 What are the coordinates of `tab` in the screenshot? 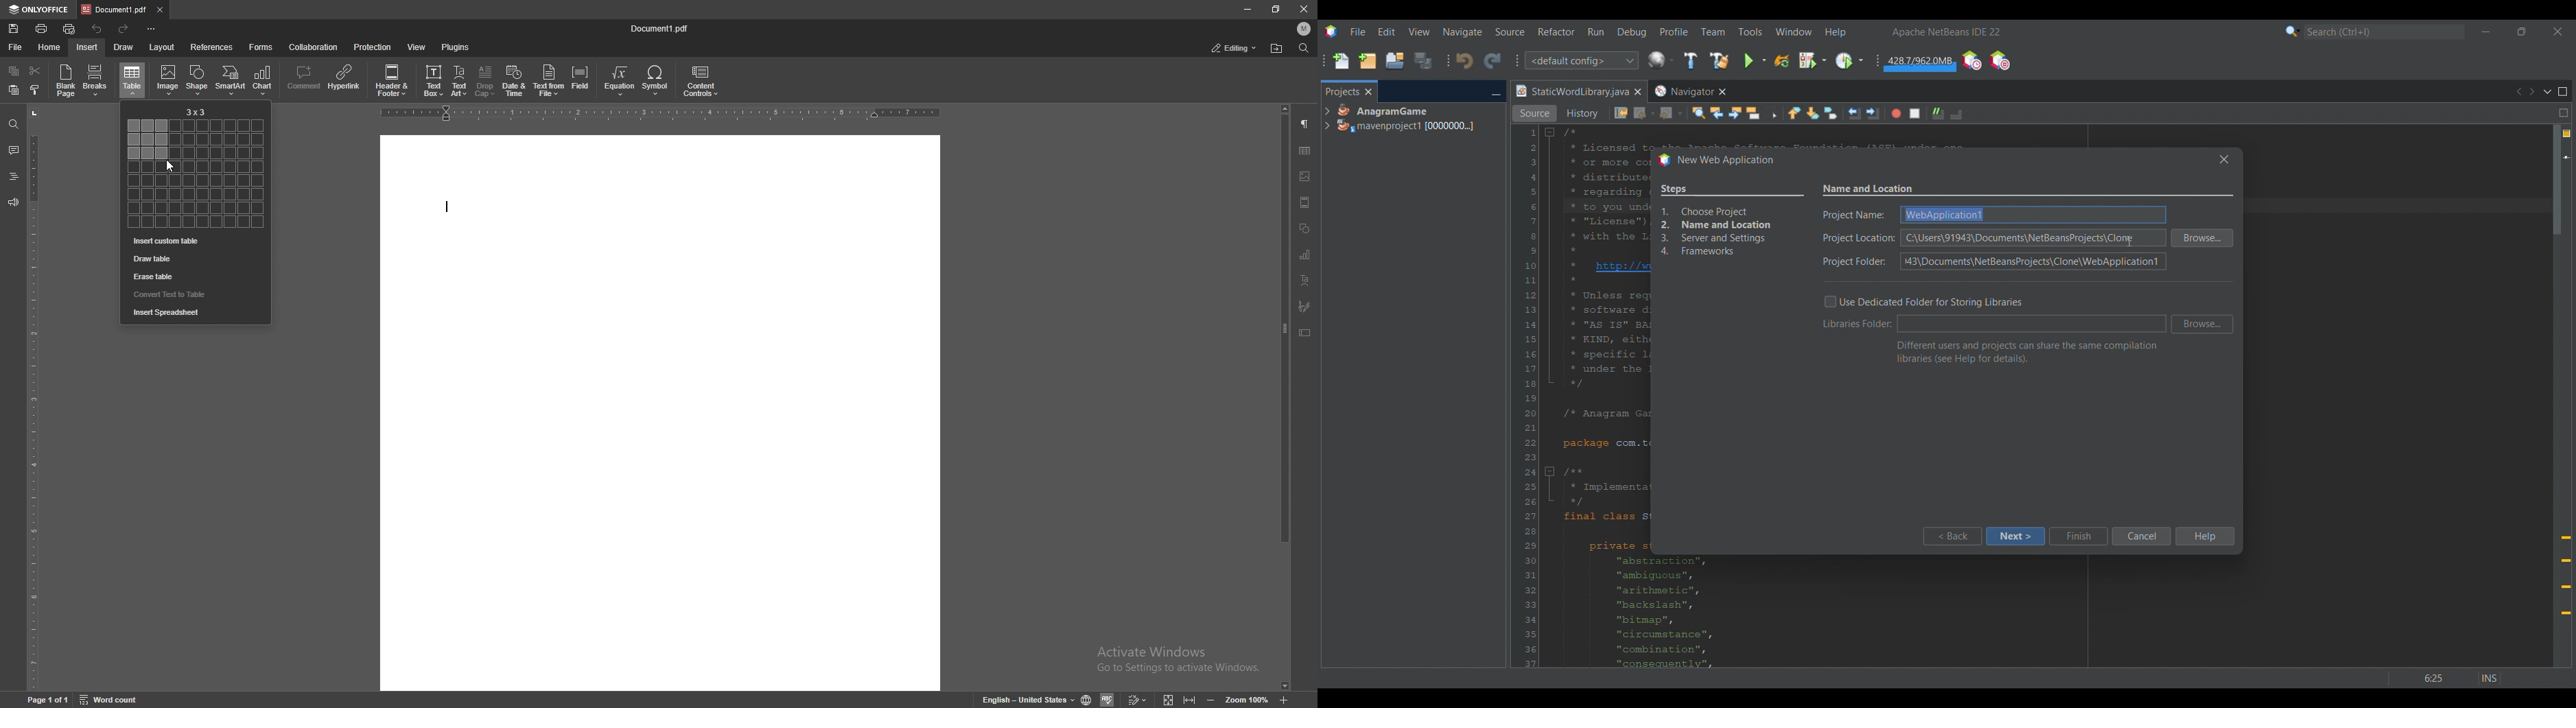 It's located at (115, 9).